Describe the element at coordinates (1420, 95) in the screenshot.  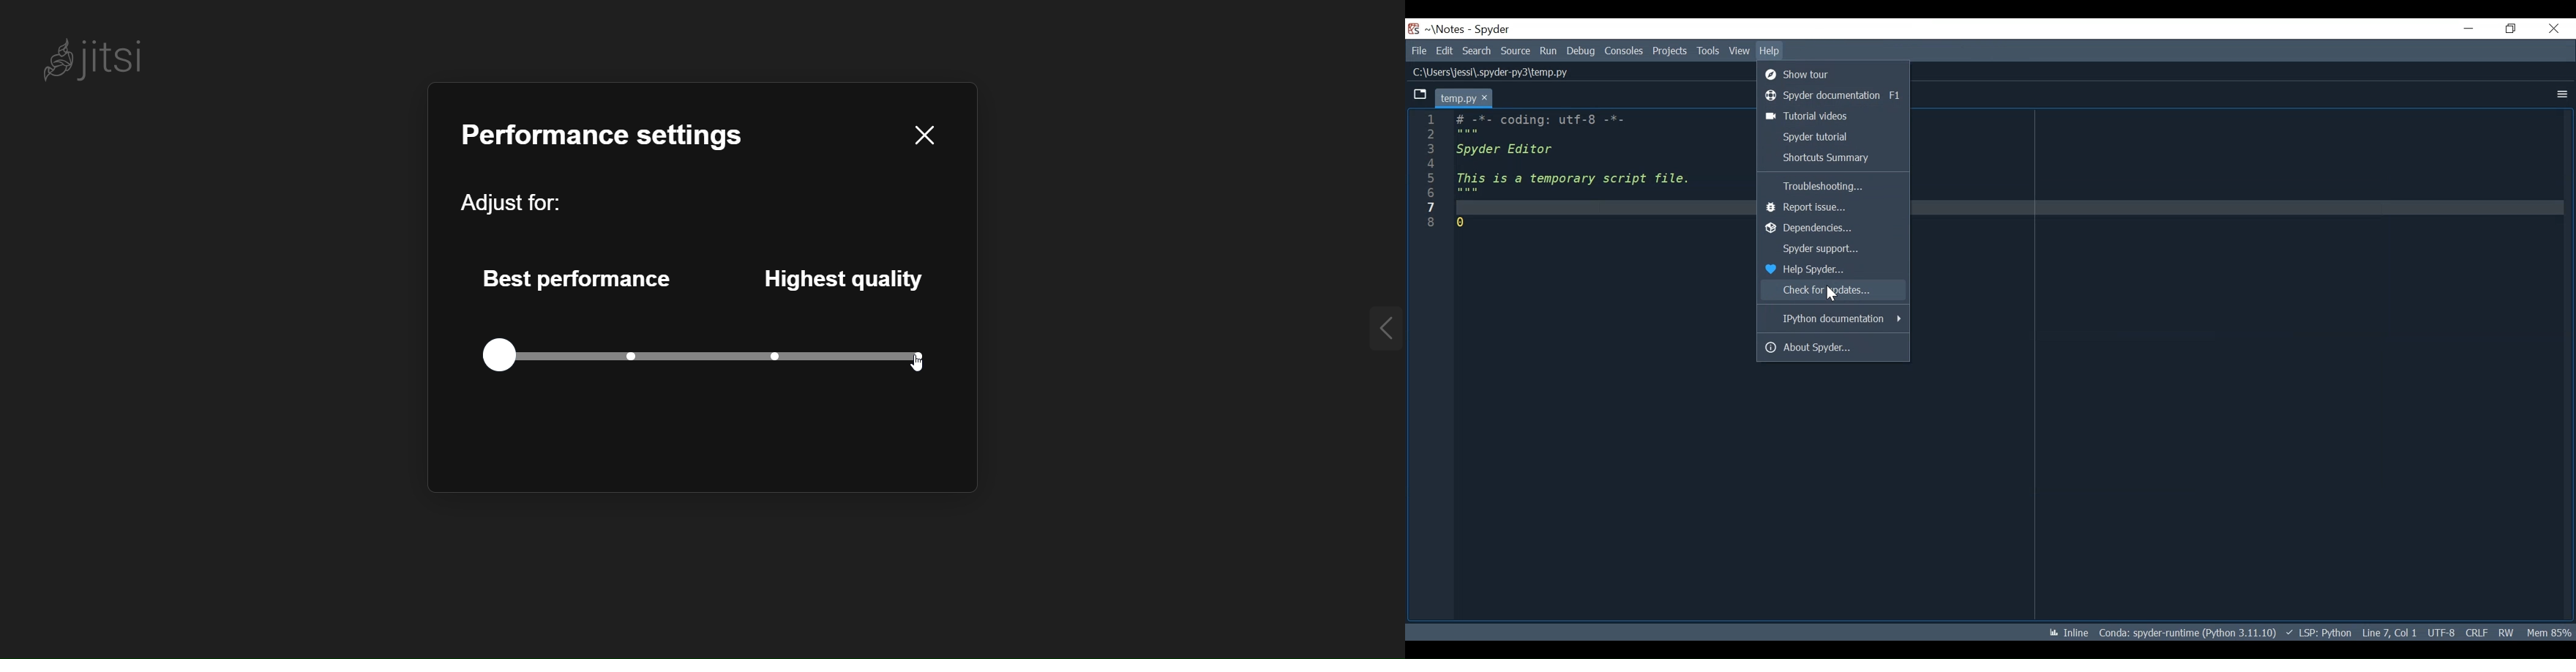
I see `Browse Tab` at that location.